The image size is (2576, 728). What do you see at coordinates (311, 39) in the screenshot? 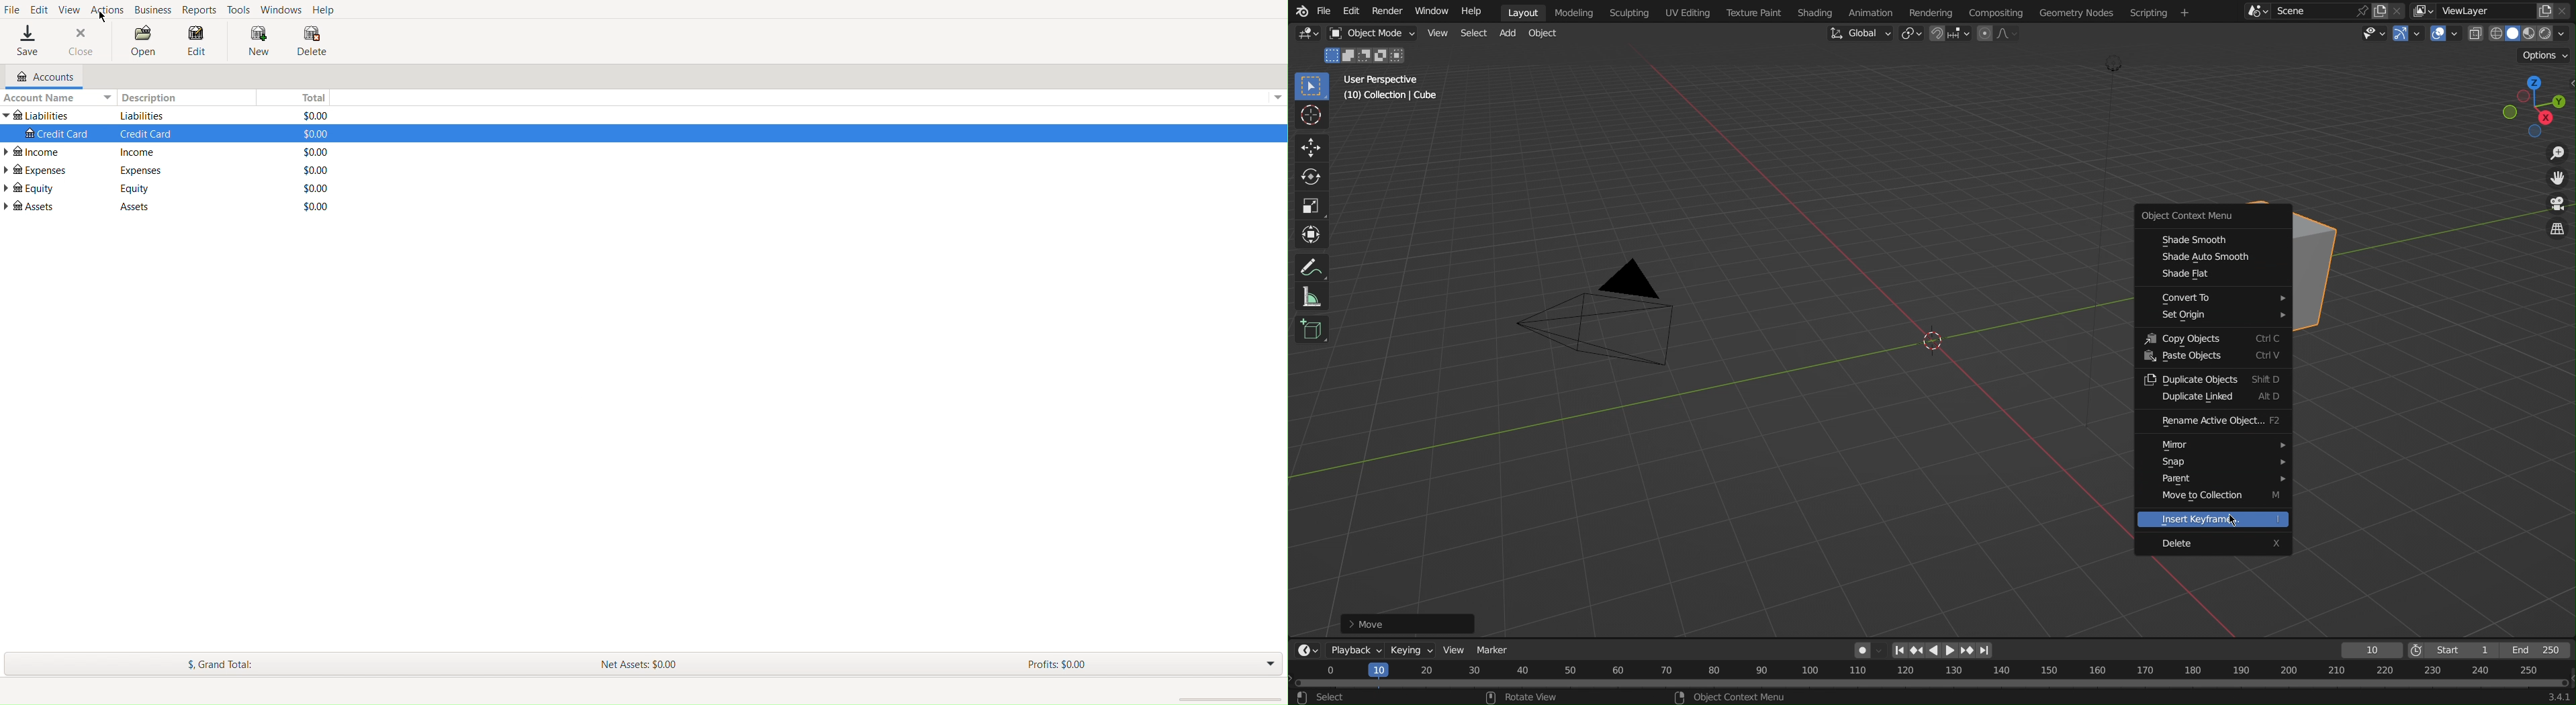
I see `Delete` at bounding box center [311, 39].